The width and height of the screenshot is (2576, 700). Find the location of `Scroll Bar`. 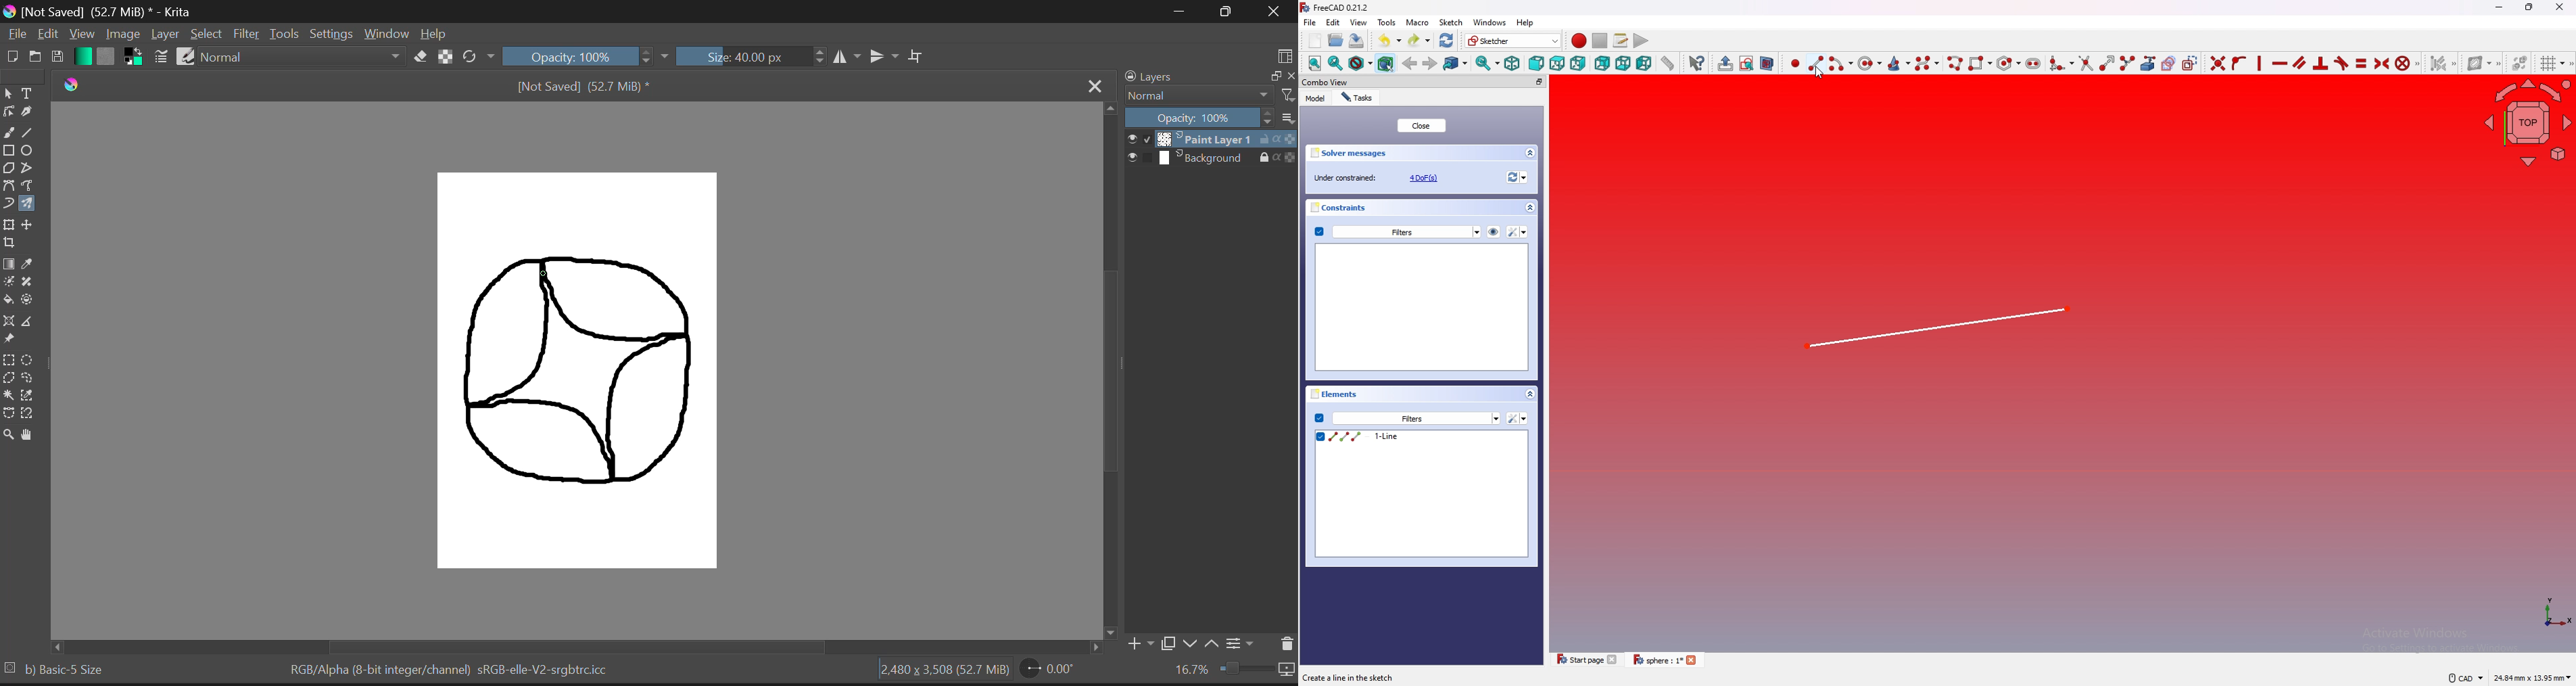

Scroll Bar is located at coordinates (565, 647).